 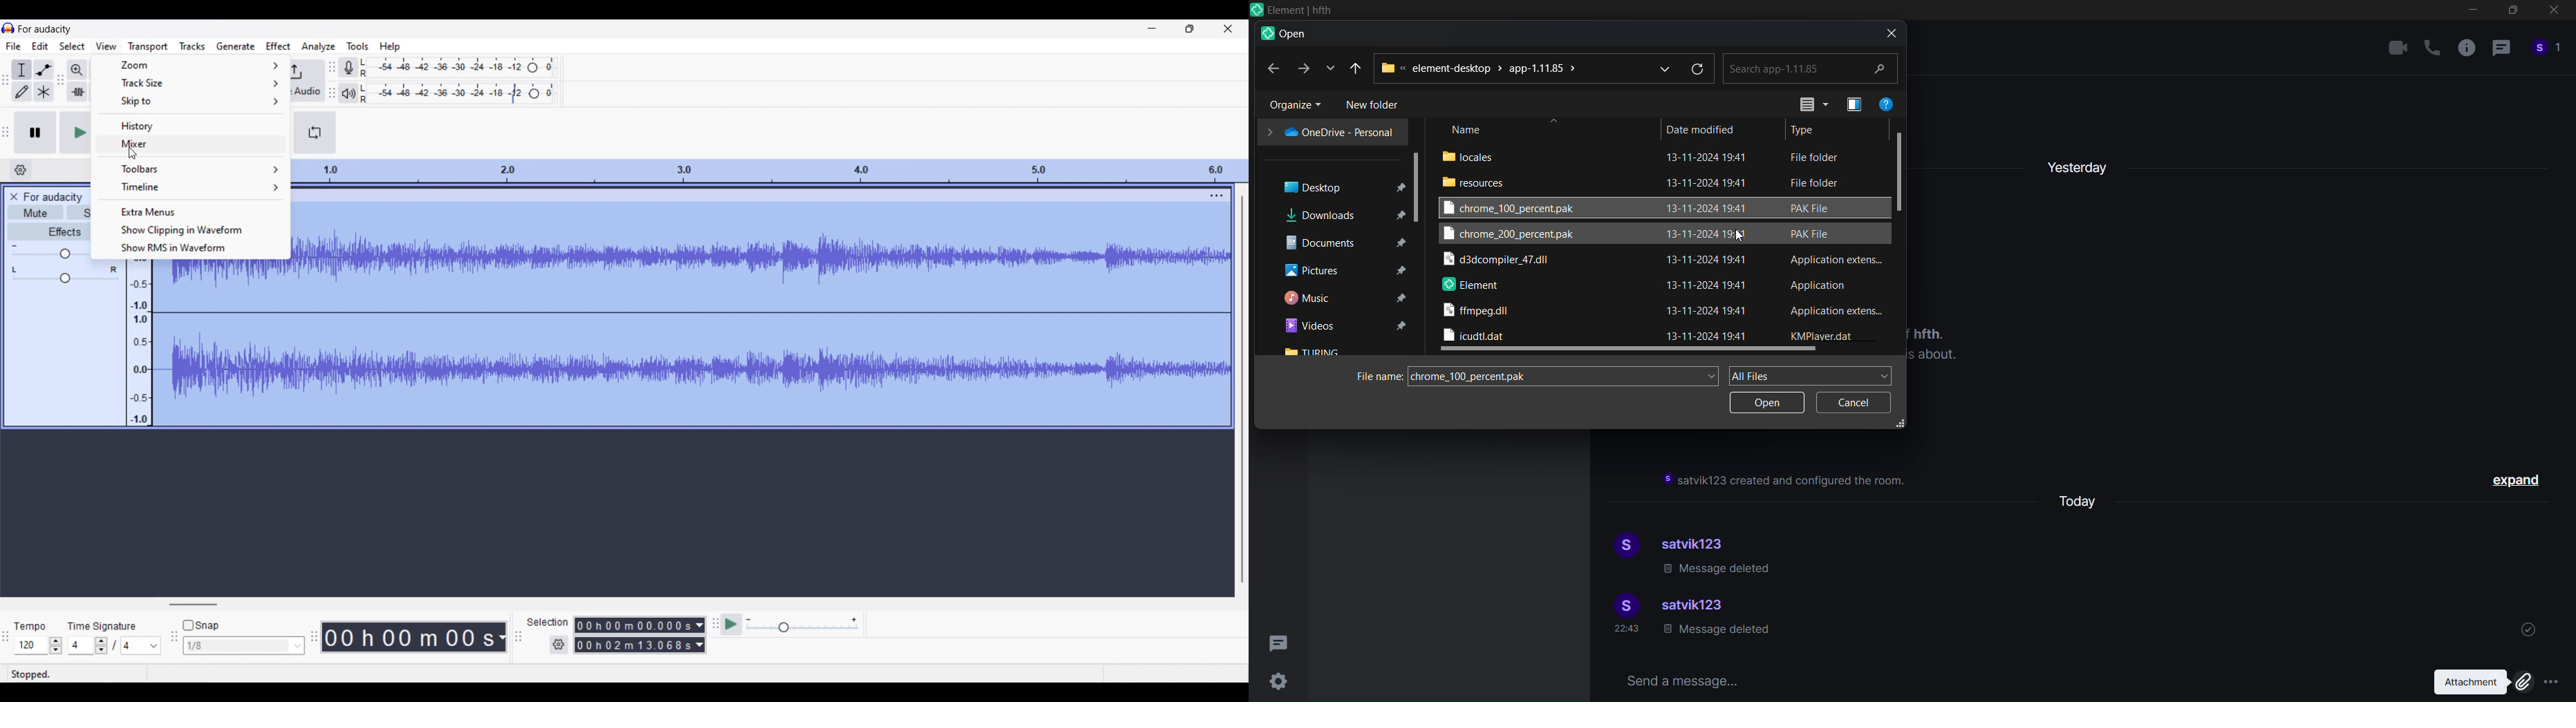 What do you see at coordinates (1217, 195) in the screenshot?
I see `Track settings` at bounding box center [1217, 195].